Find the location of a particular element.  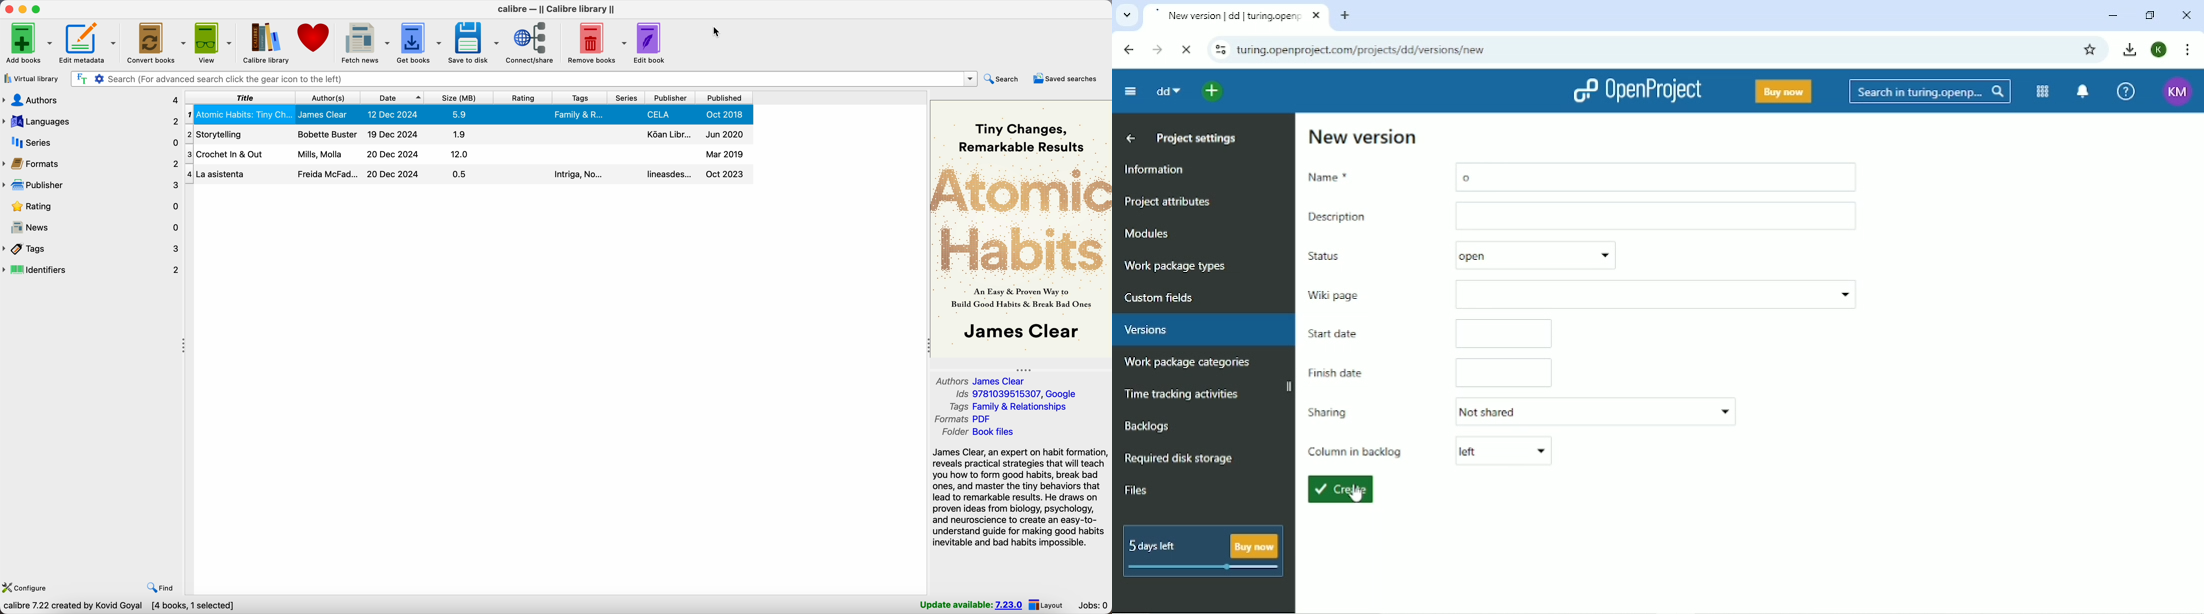

Calibre 7.22 created by Kovid Goyal [4 books, 1 selected] is located at coordinates (121, 606).